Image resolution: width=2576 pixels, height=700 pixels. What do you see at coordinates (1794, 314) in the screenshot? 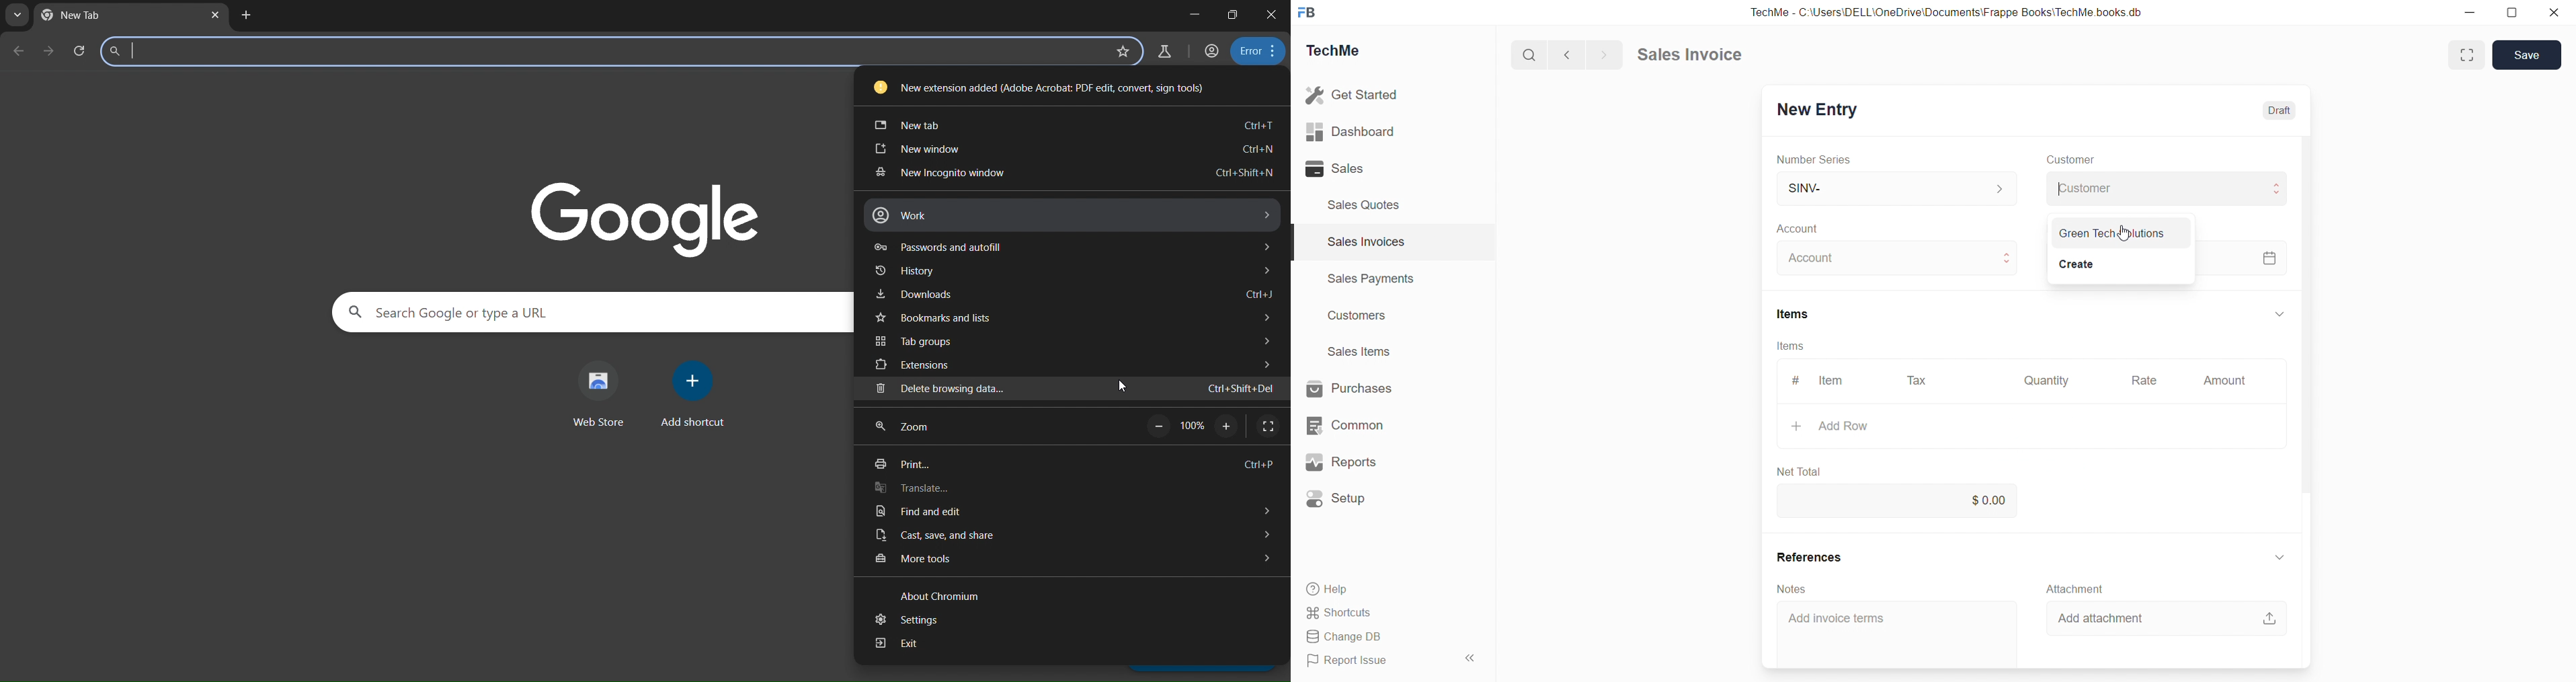
I see `Items` at bounding box center [1794, 314].